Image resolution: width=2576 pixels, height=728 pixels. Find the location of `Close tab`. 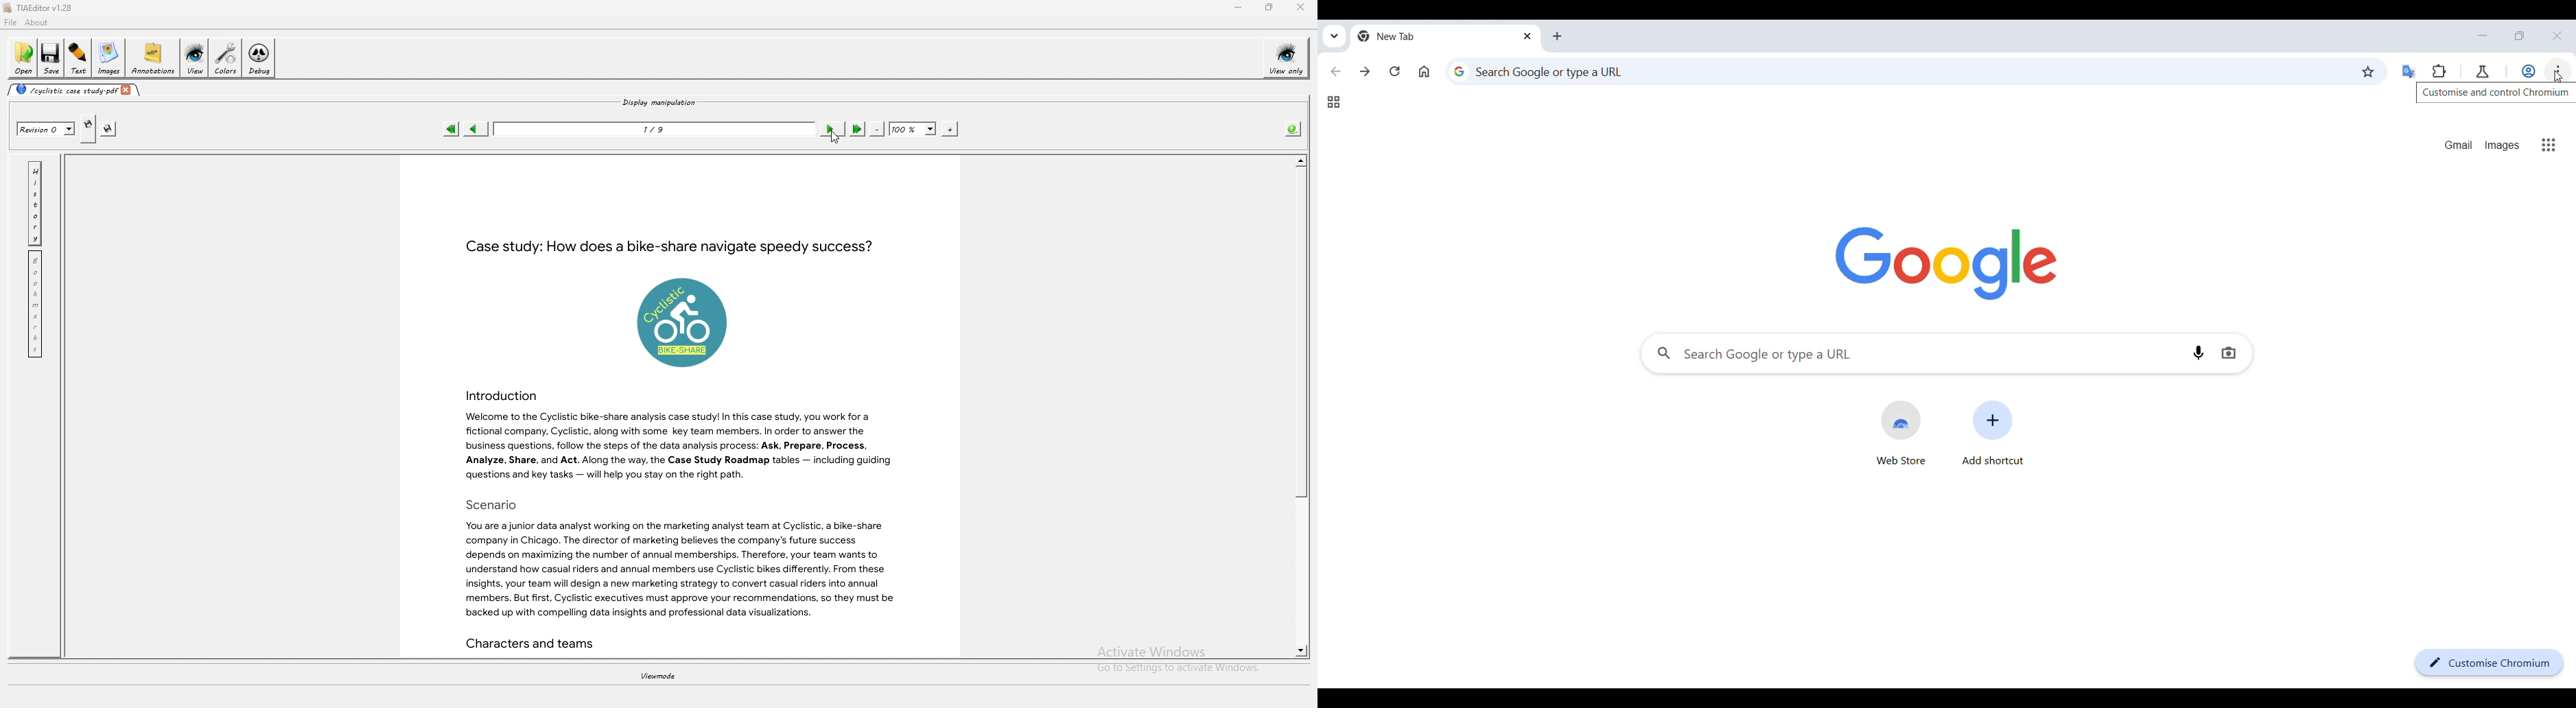

Close tab is located at coordinates (1529, 35).